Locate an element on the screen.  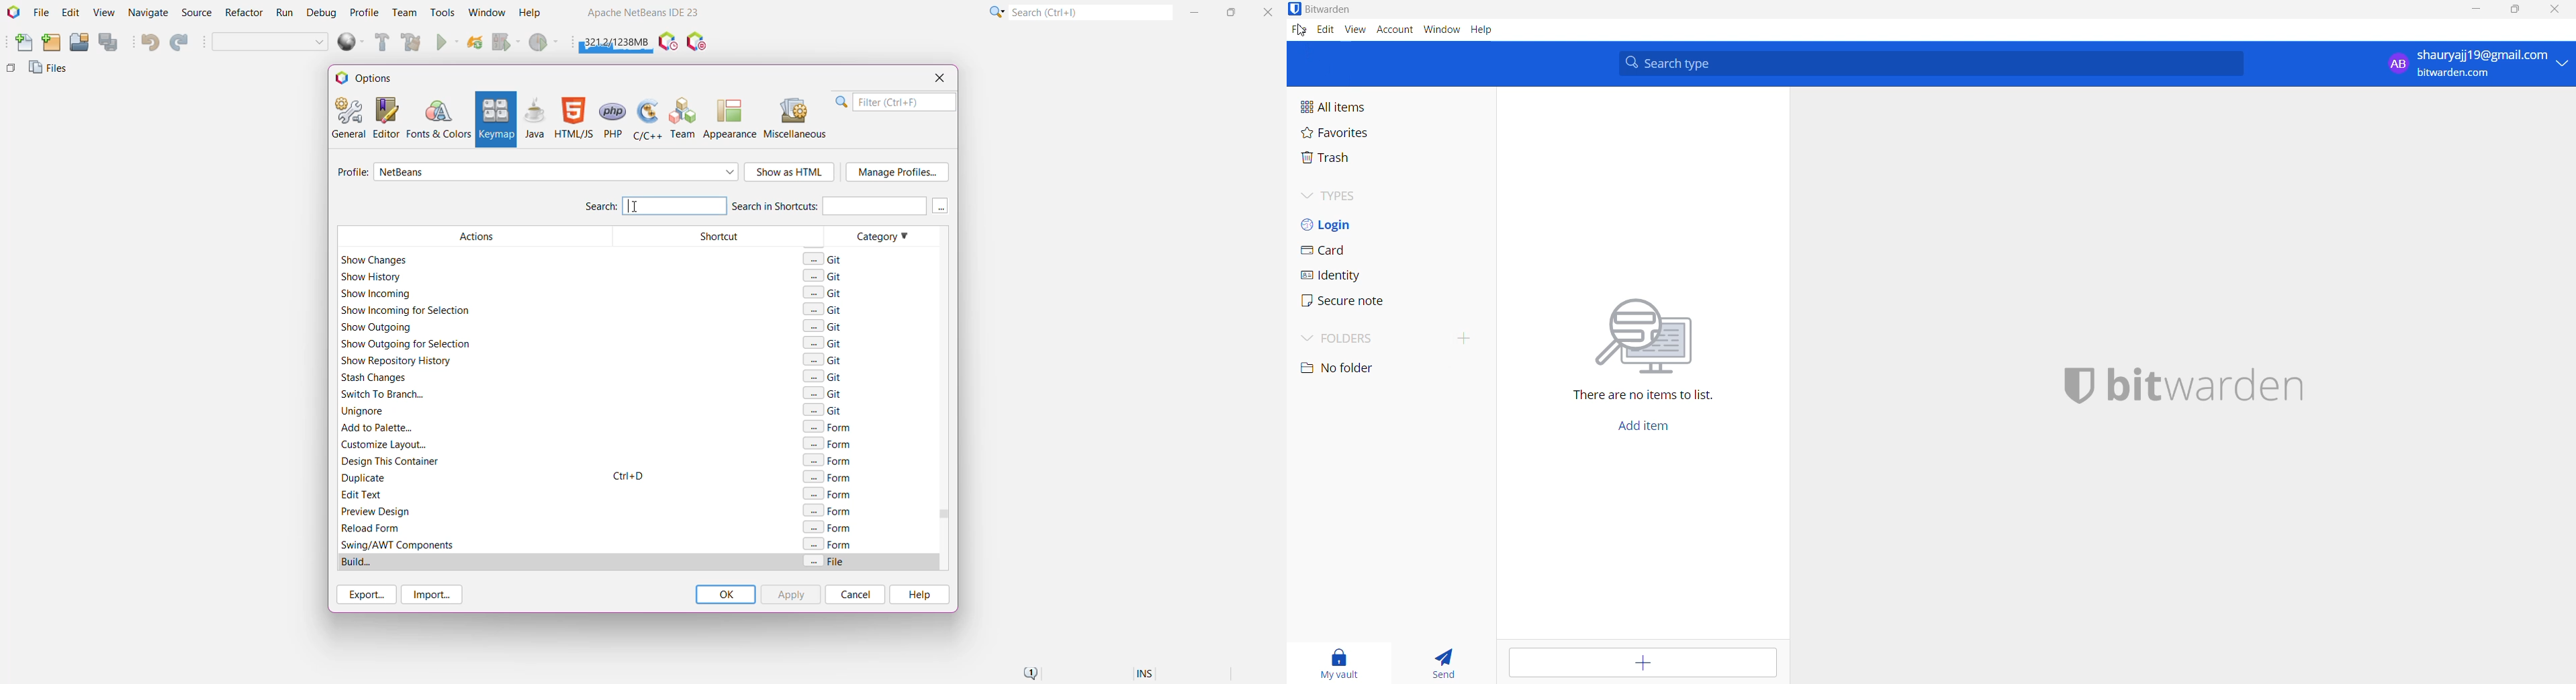
my vault  is located at coordinates (1340, 665).